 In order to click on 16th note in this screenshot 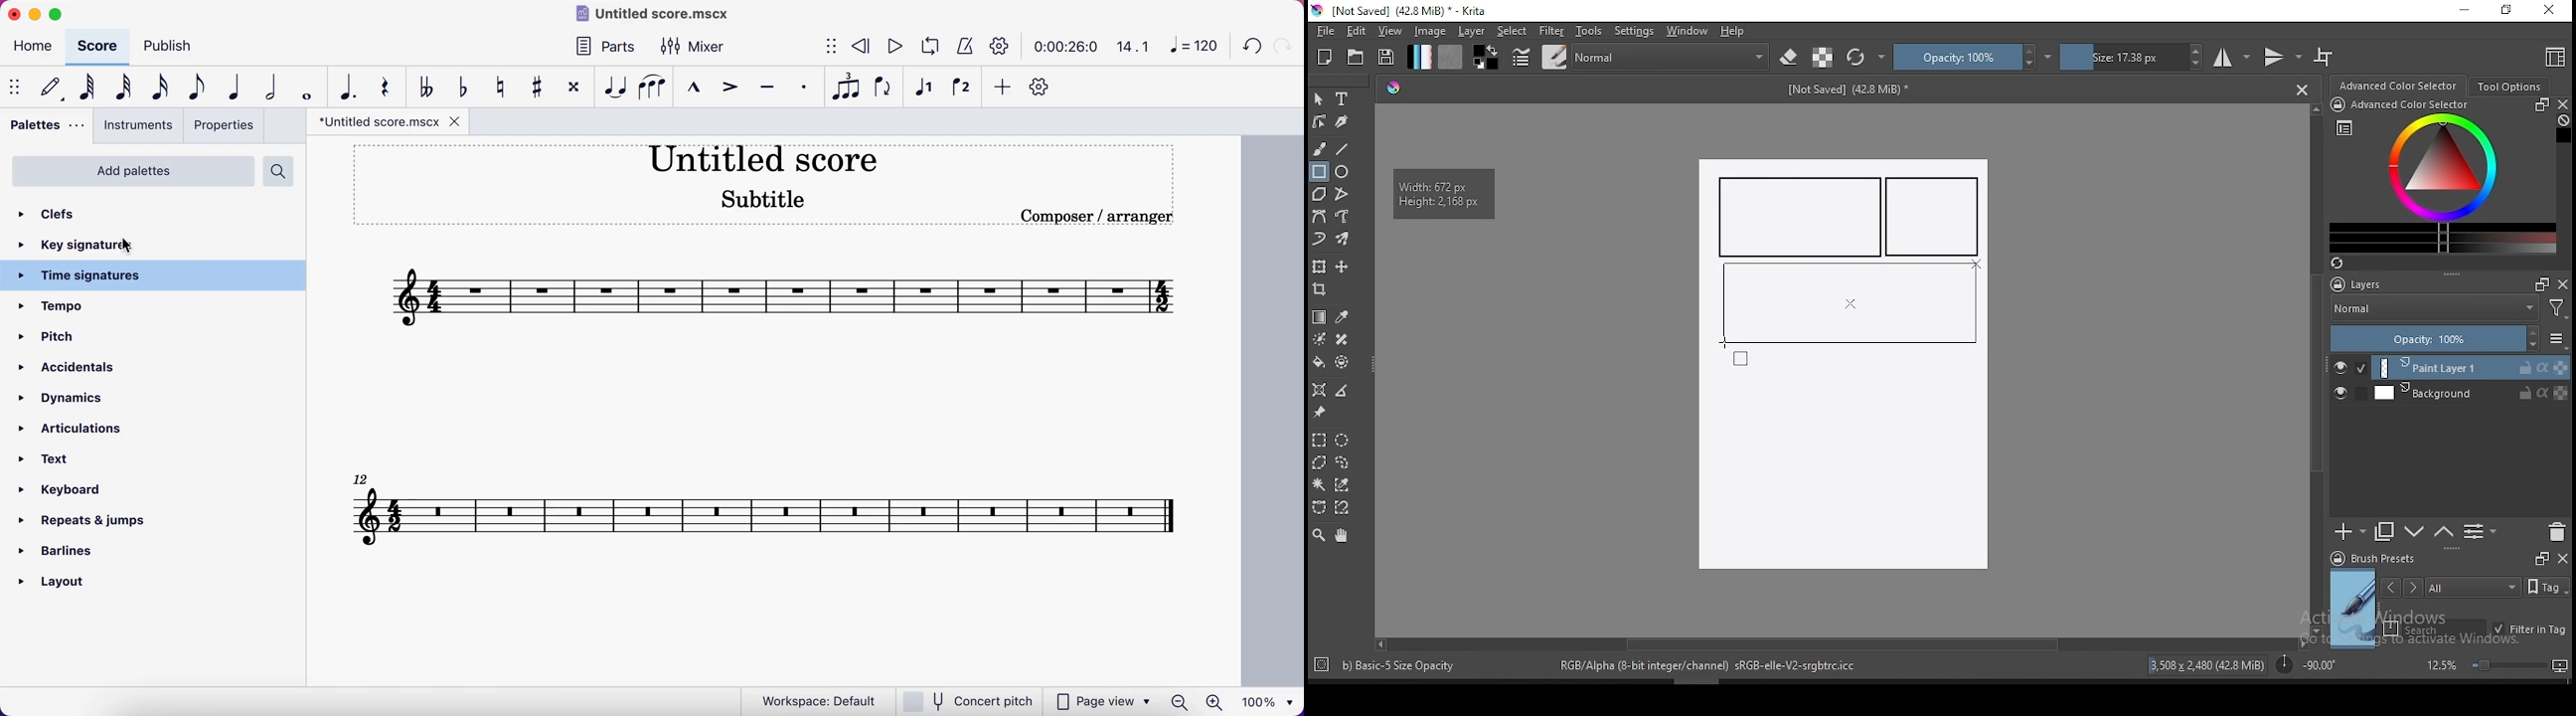, I will do `click(161, 88)`.